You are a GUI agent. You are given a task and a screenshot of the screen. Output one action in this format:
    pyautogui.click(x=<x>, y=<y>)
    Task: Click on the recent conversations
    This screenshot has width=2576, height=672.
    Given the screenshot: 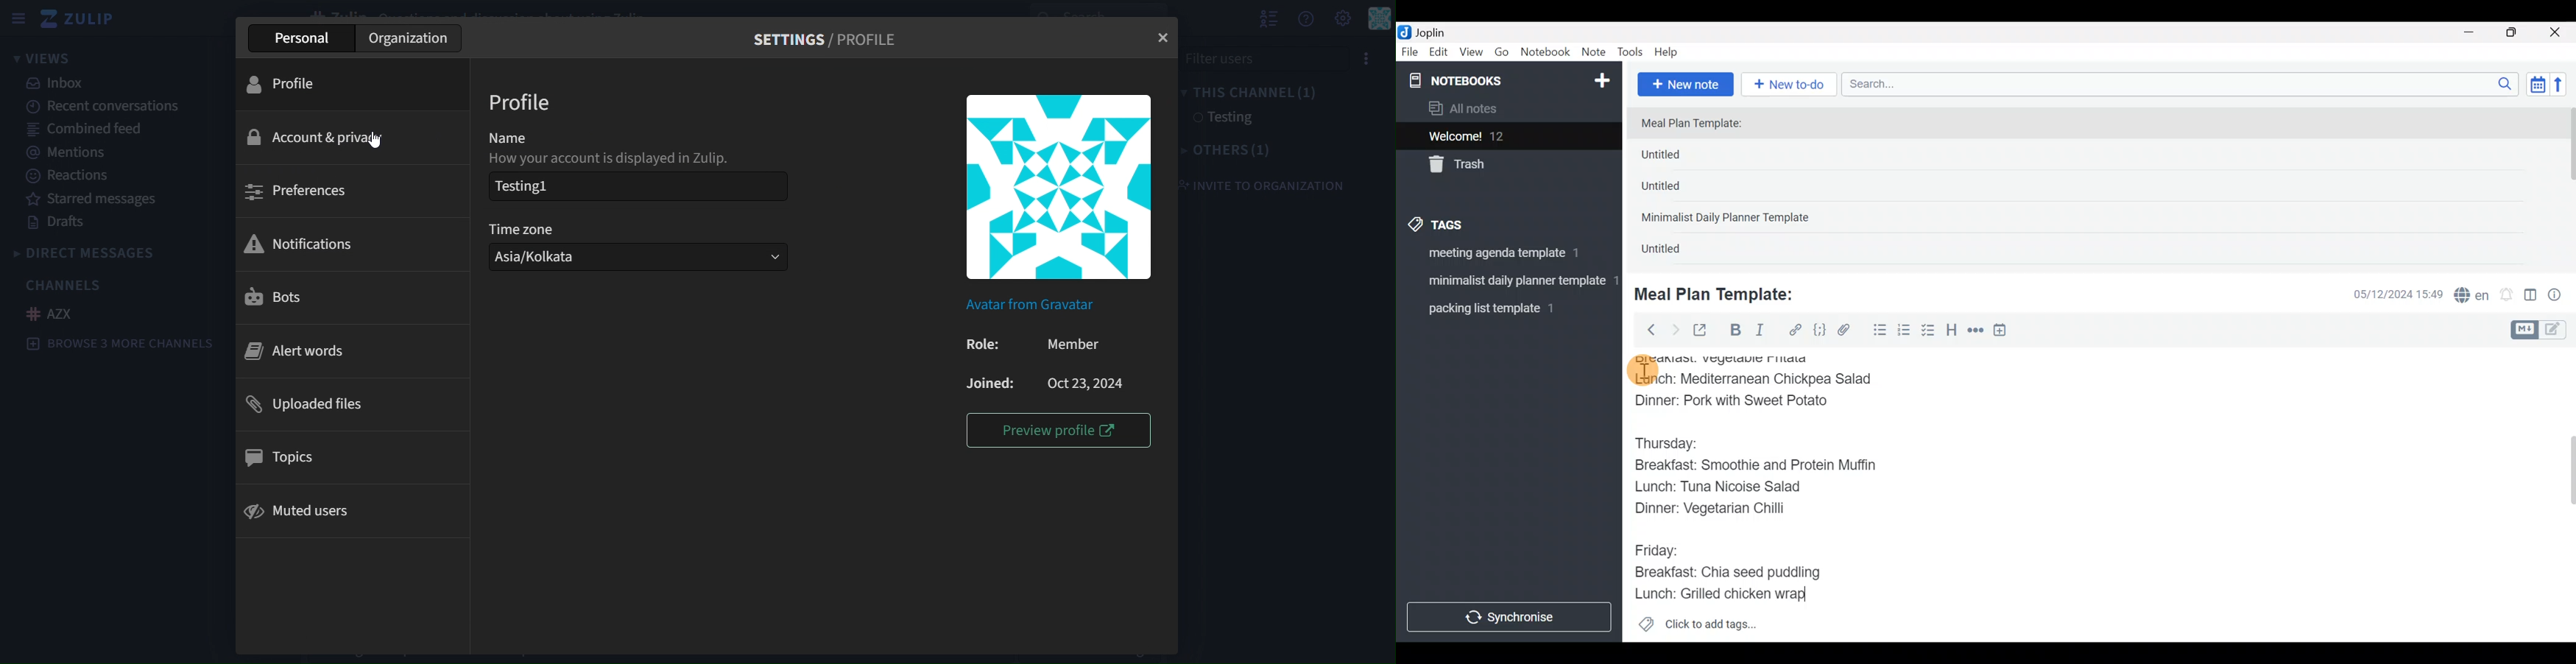 What is the action you would take?
    pyautogui.click(x=101, y=105)
    